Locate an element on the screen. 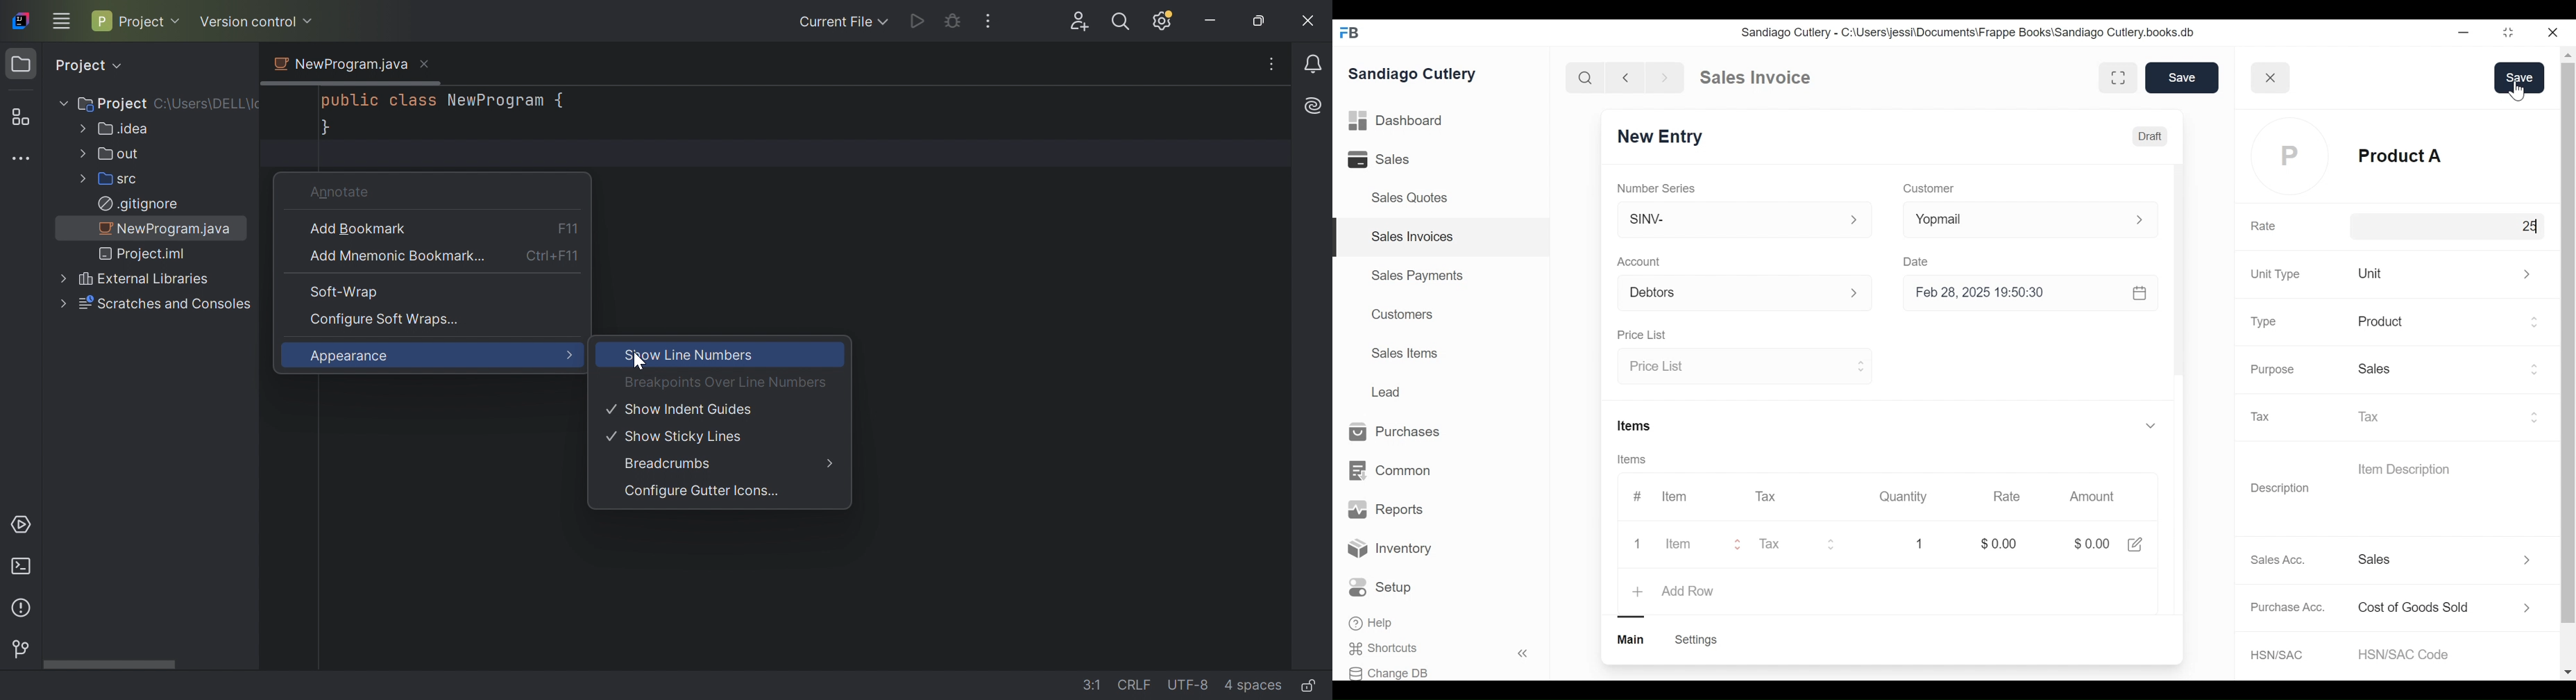 This screenshot has height=700, width=2576. Tax  is located at coordinates (1805, 542).